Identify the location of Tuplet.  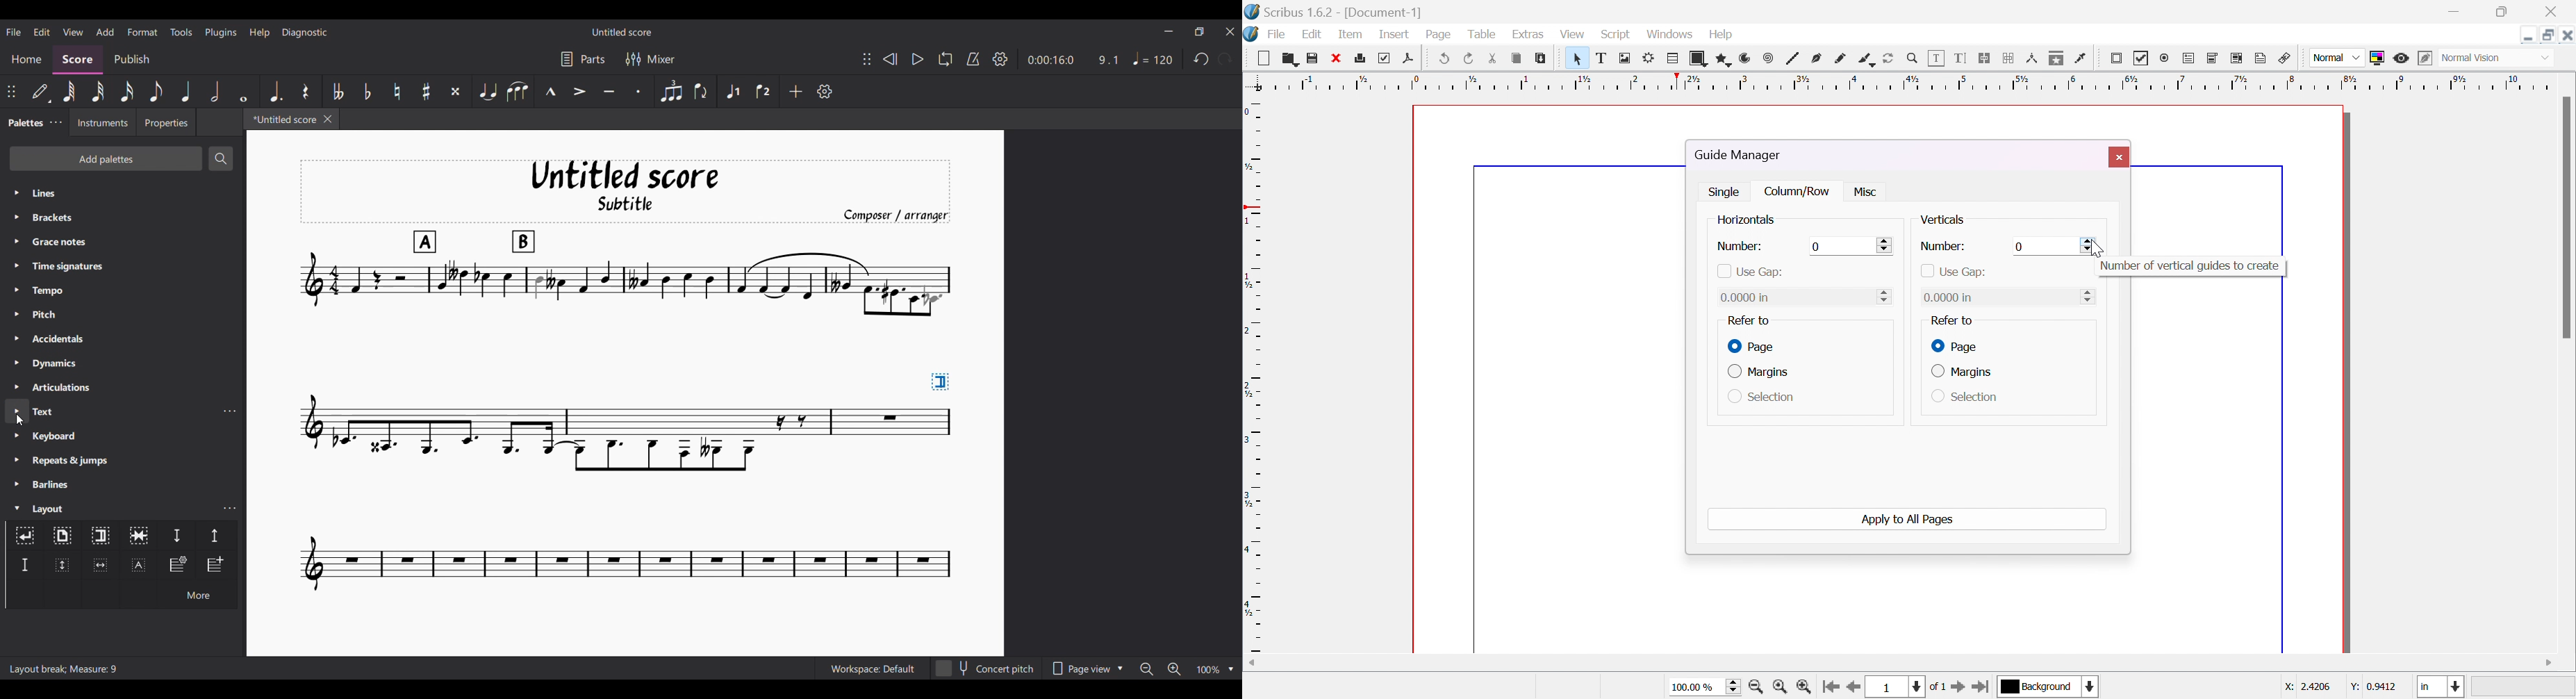
(672, 91).